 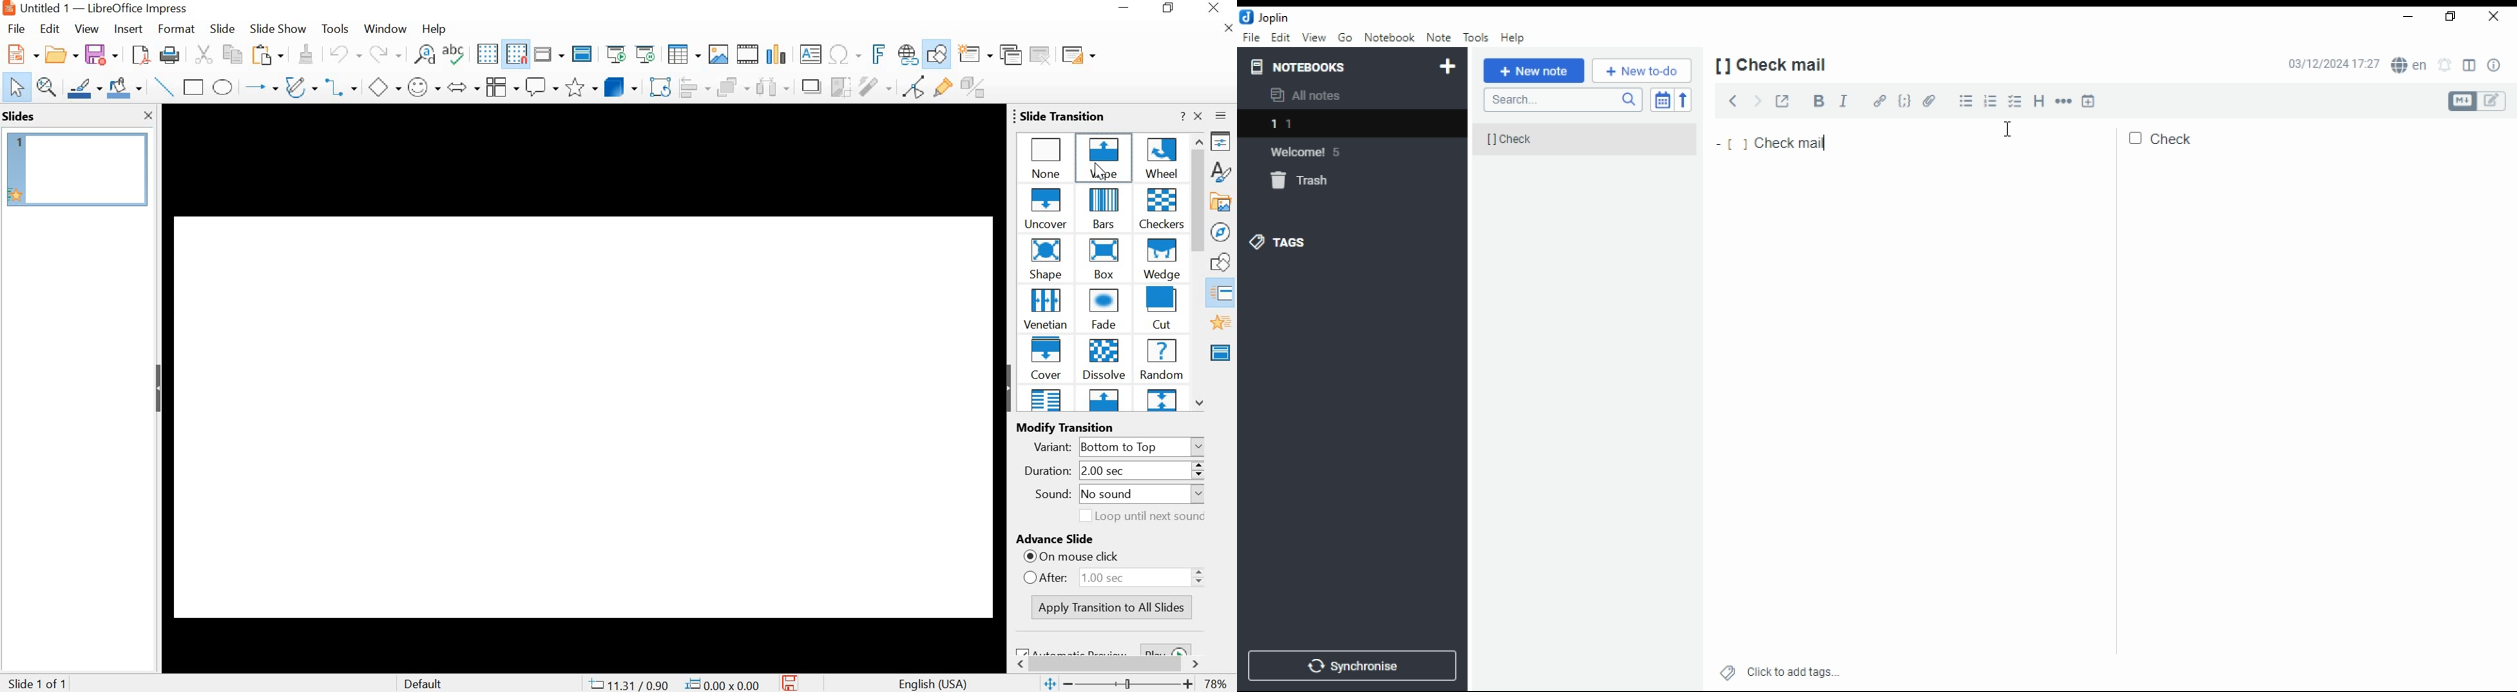 What do you see at coordinates (1222, 116) in the screenshot?
I see `SIDEBAR SETTINGS` at bounding box center [1222, 116].